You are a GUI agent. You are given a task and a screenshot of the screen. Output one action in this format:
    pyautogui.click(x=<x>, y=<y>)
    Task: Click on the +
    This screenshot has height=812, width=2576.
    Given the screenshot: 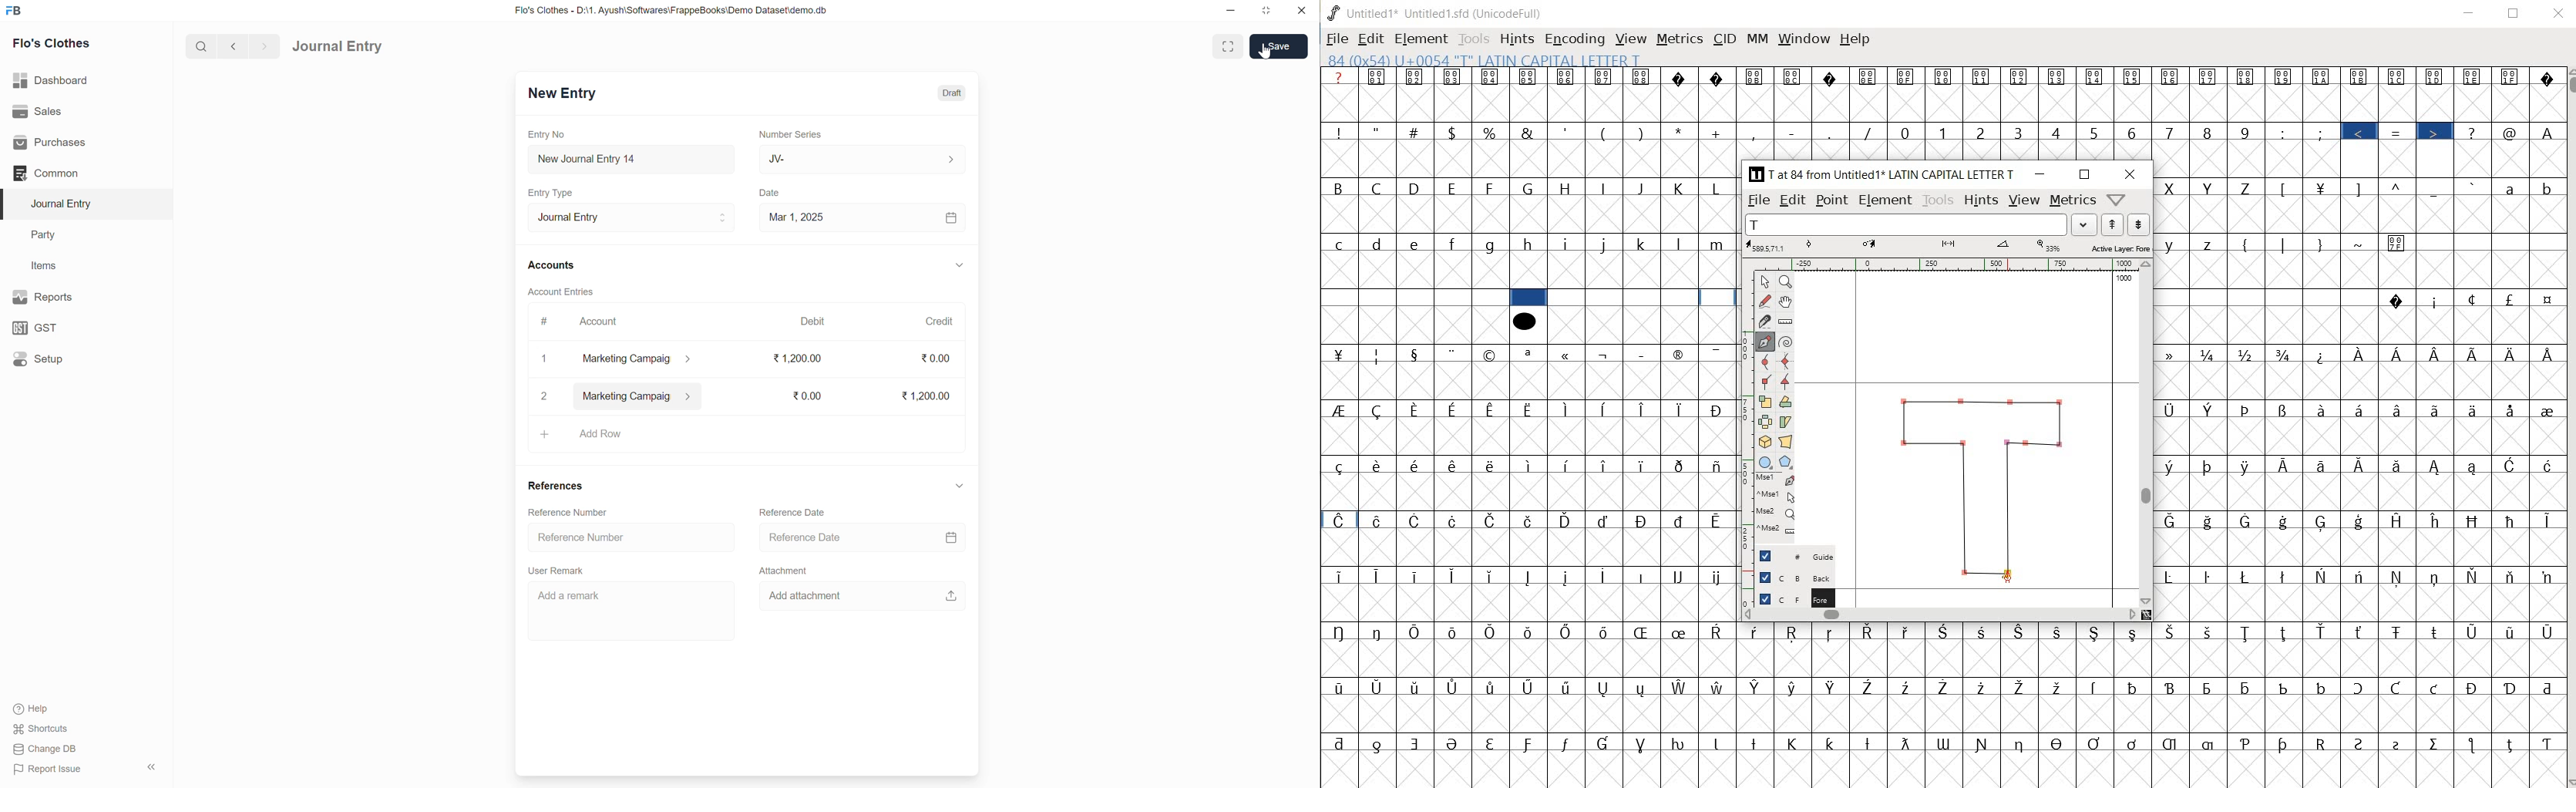 What is the action you would take?
    pyautogui.click(x=544, y=434)
    